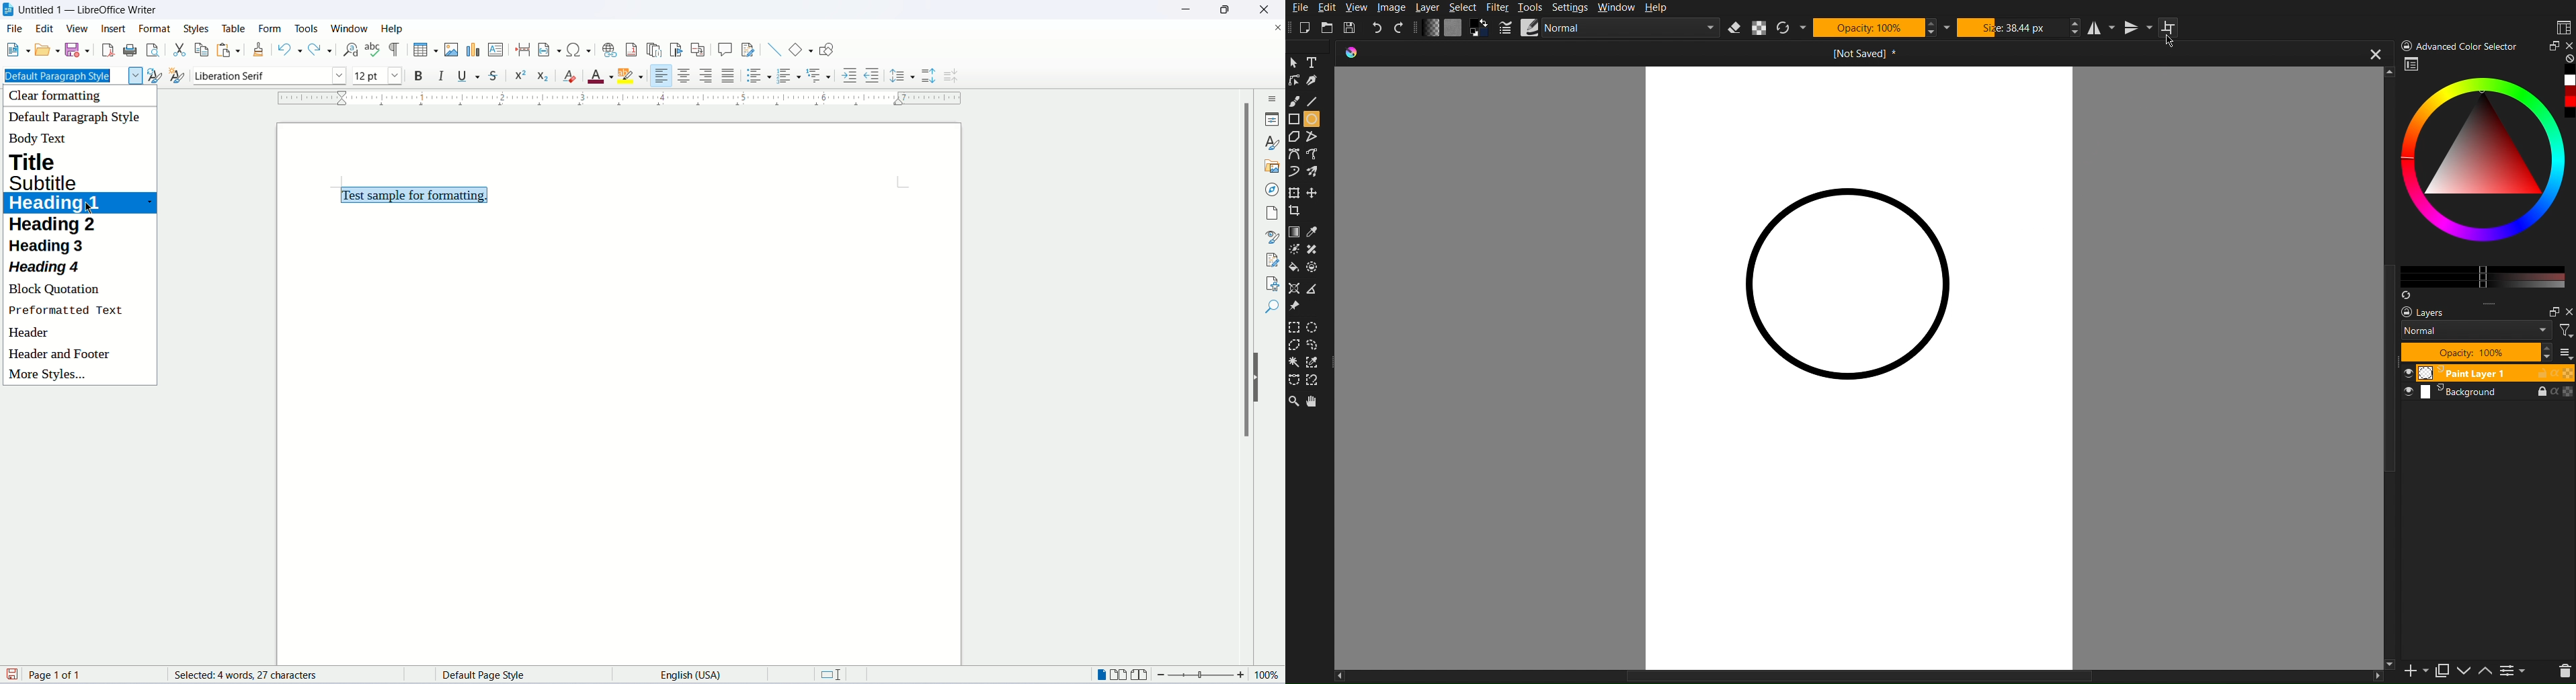 The height and width of the screenshot is (700, 2576). What do you see at coordinates (2567, 351) in the screenshot?
I see `more` at bounding box center [2567, 351].